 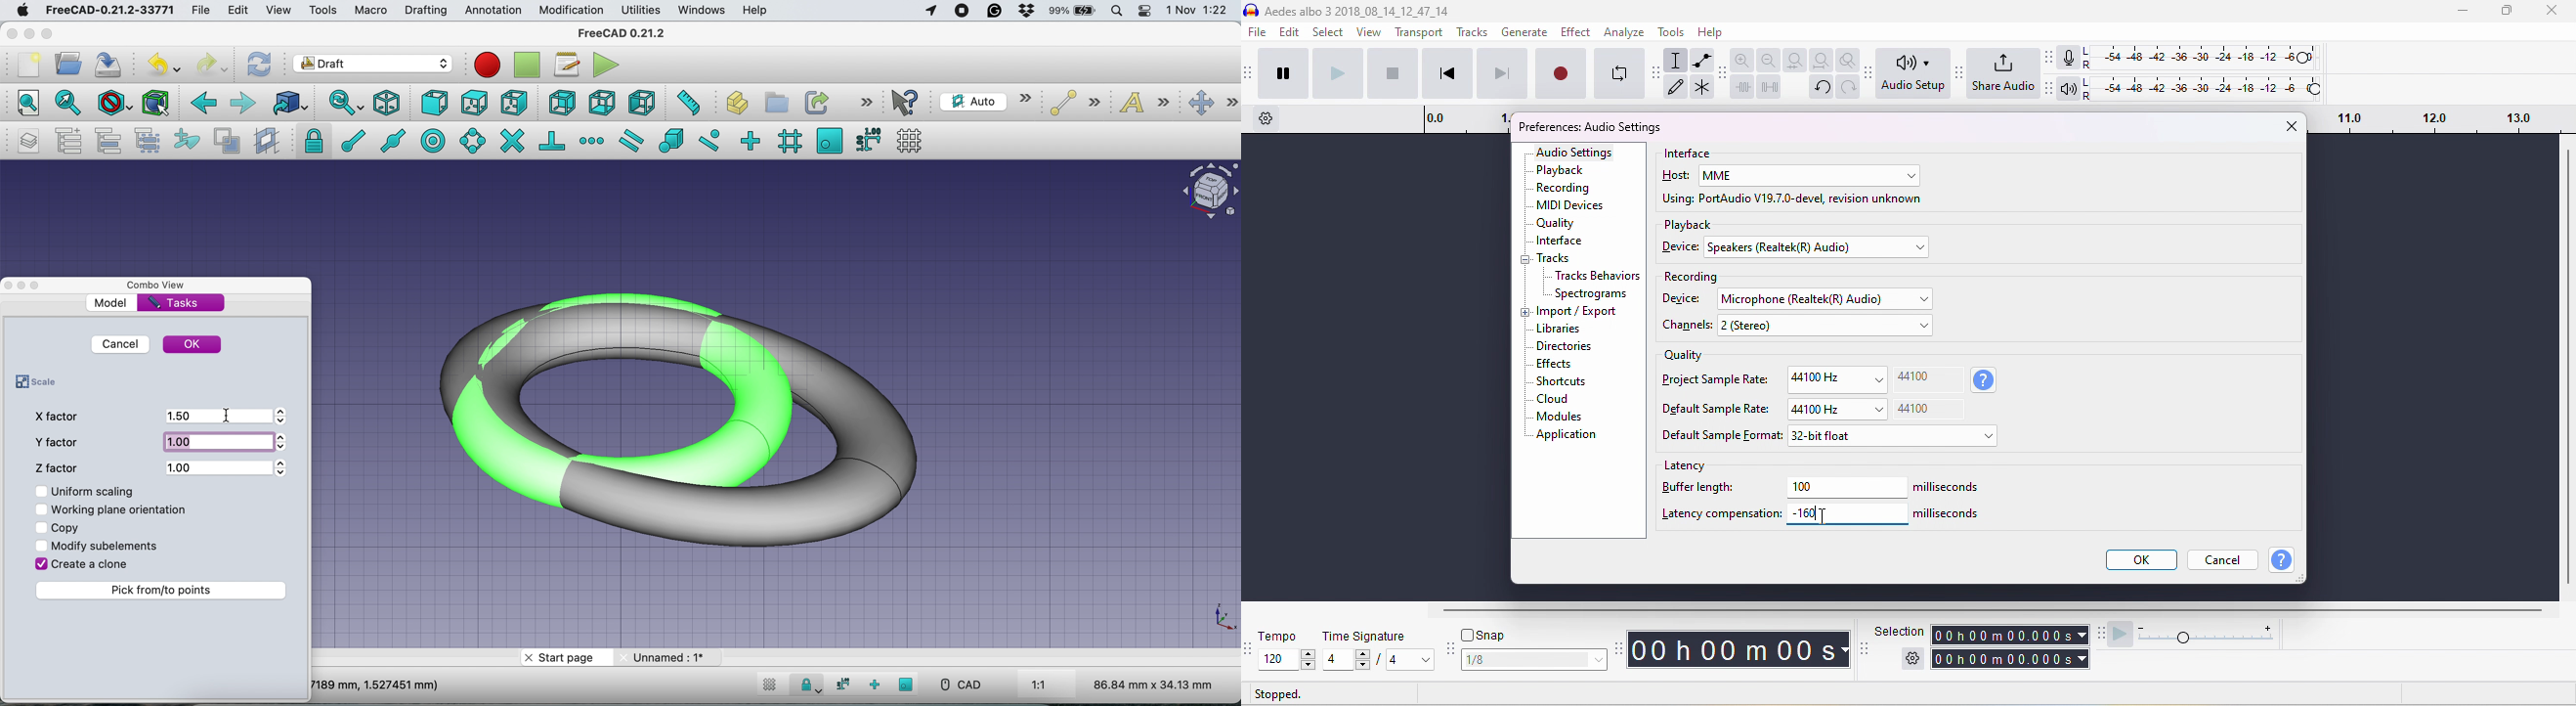 I want to click on help, so click(x=2283, y=560).